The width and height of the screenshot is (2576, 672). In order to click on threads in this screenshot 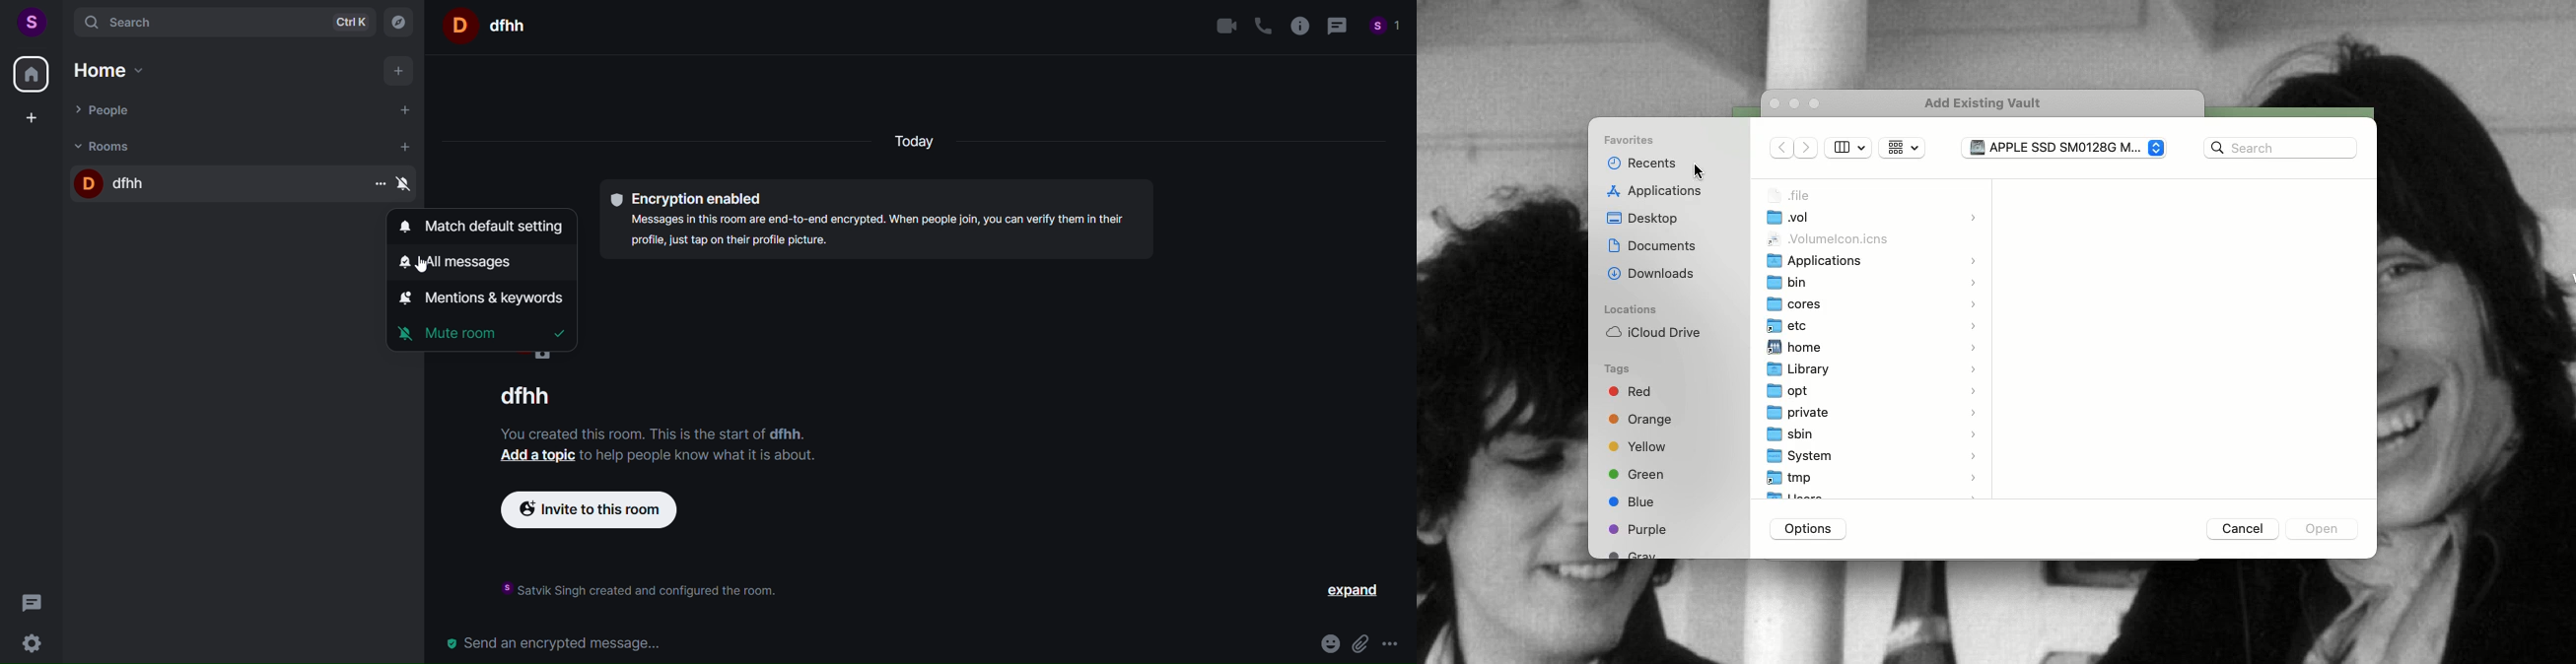, I will do `click(30, 604)`.